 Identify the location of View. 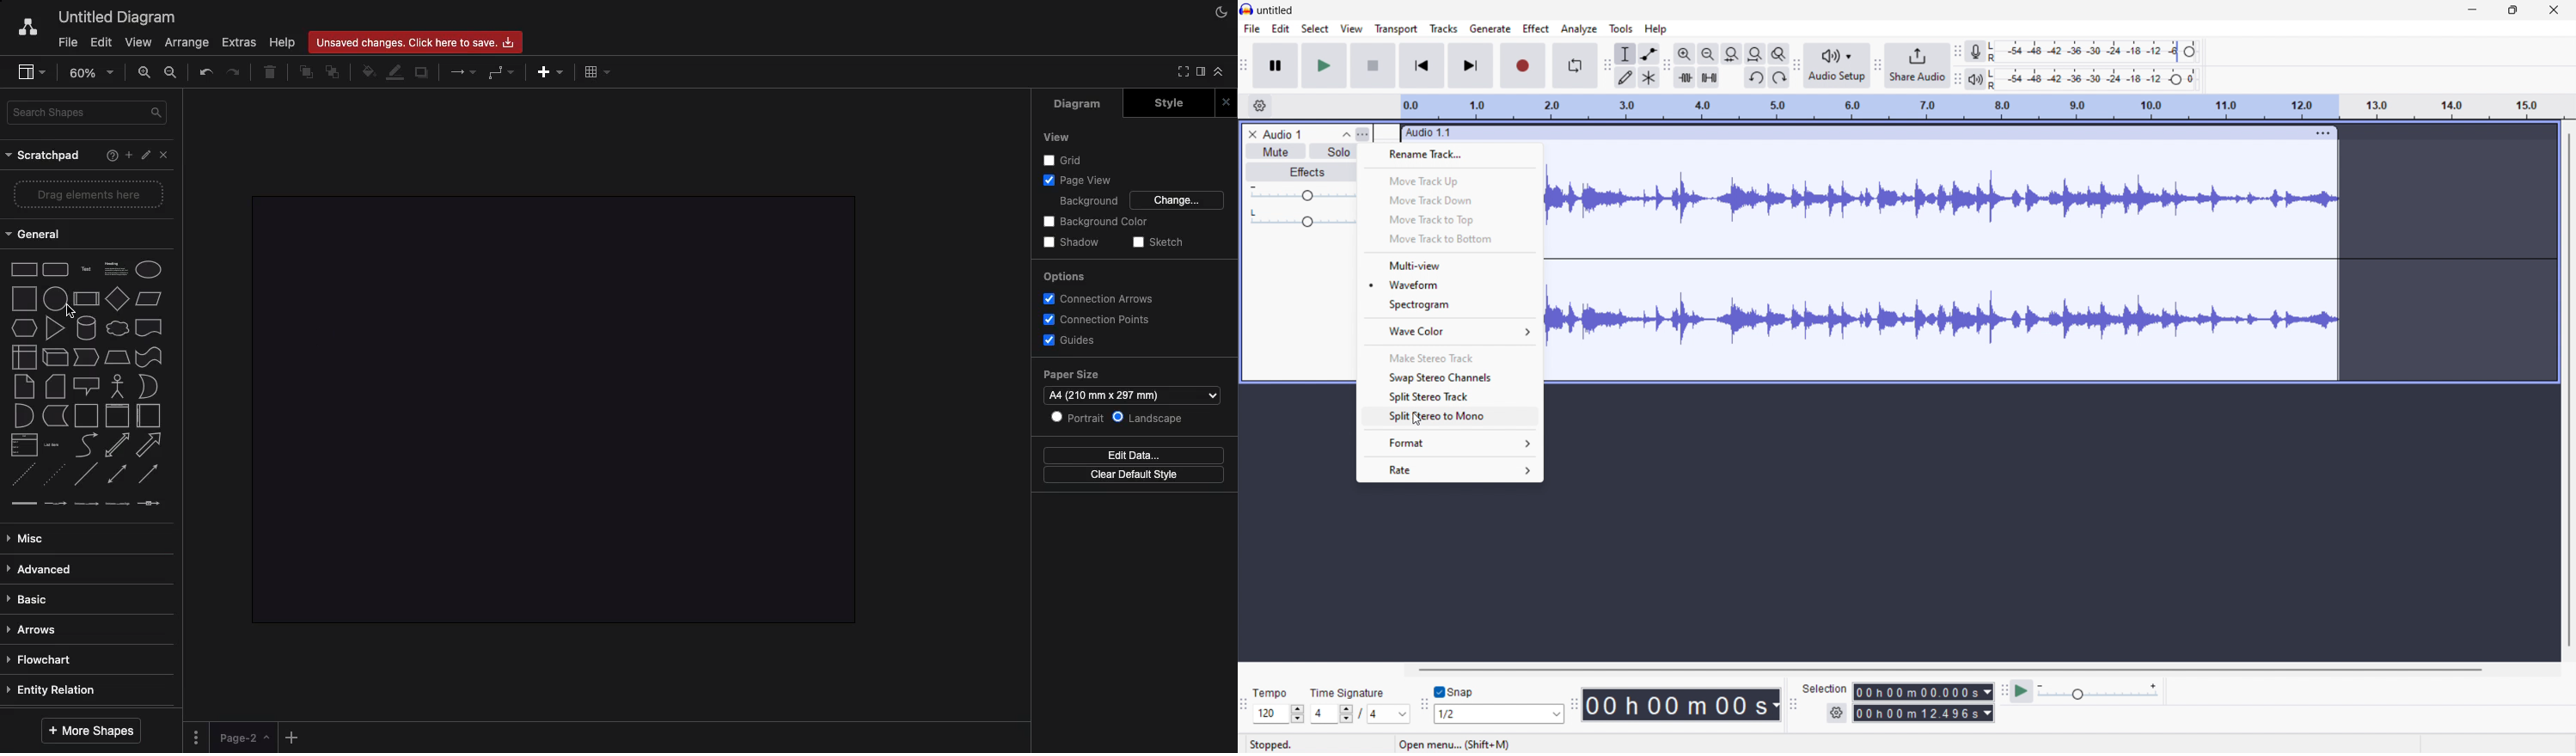
(1058, 139).